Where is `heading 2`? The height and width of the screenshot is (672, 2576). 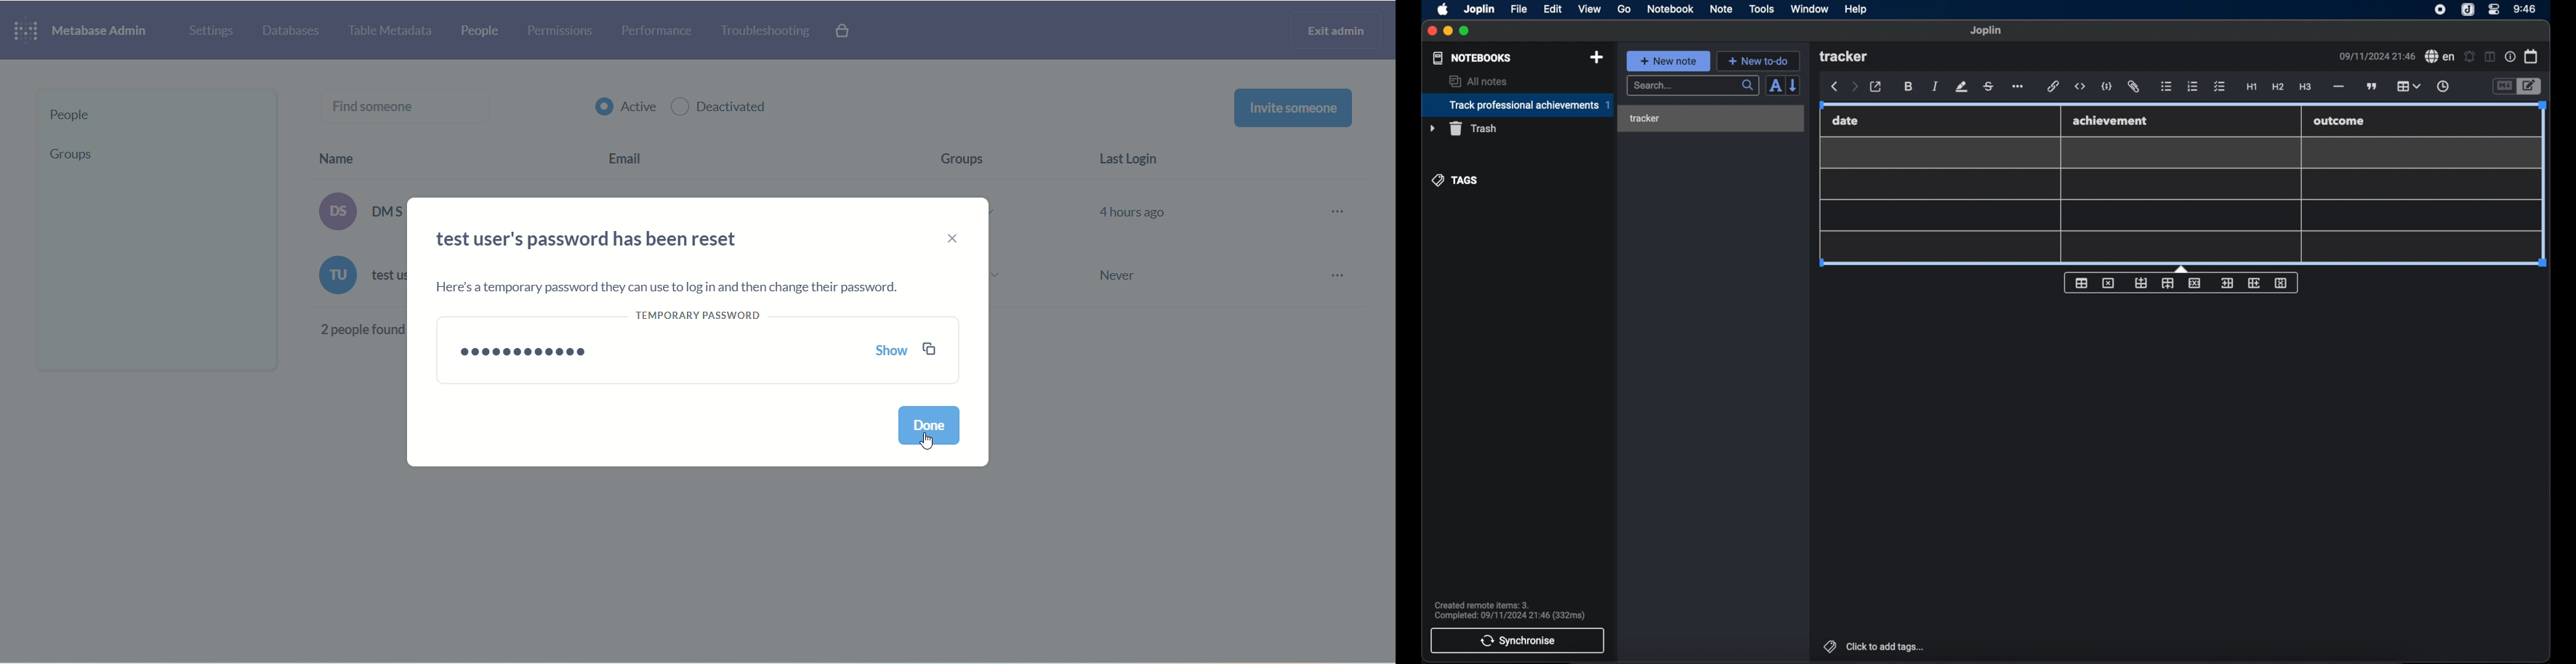 heading 2 is located at coordinates (2278, 87).